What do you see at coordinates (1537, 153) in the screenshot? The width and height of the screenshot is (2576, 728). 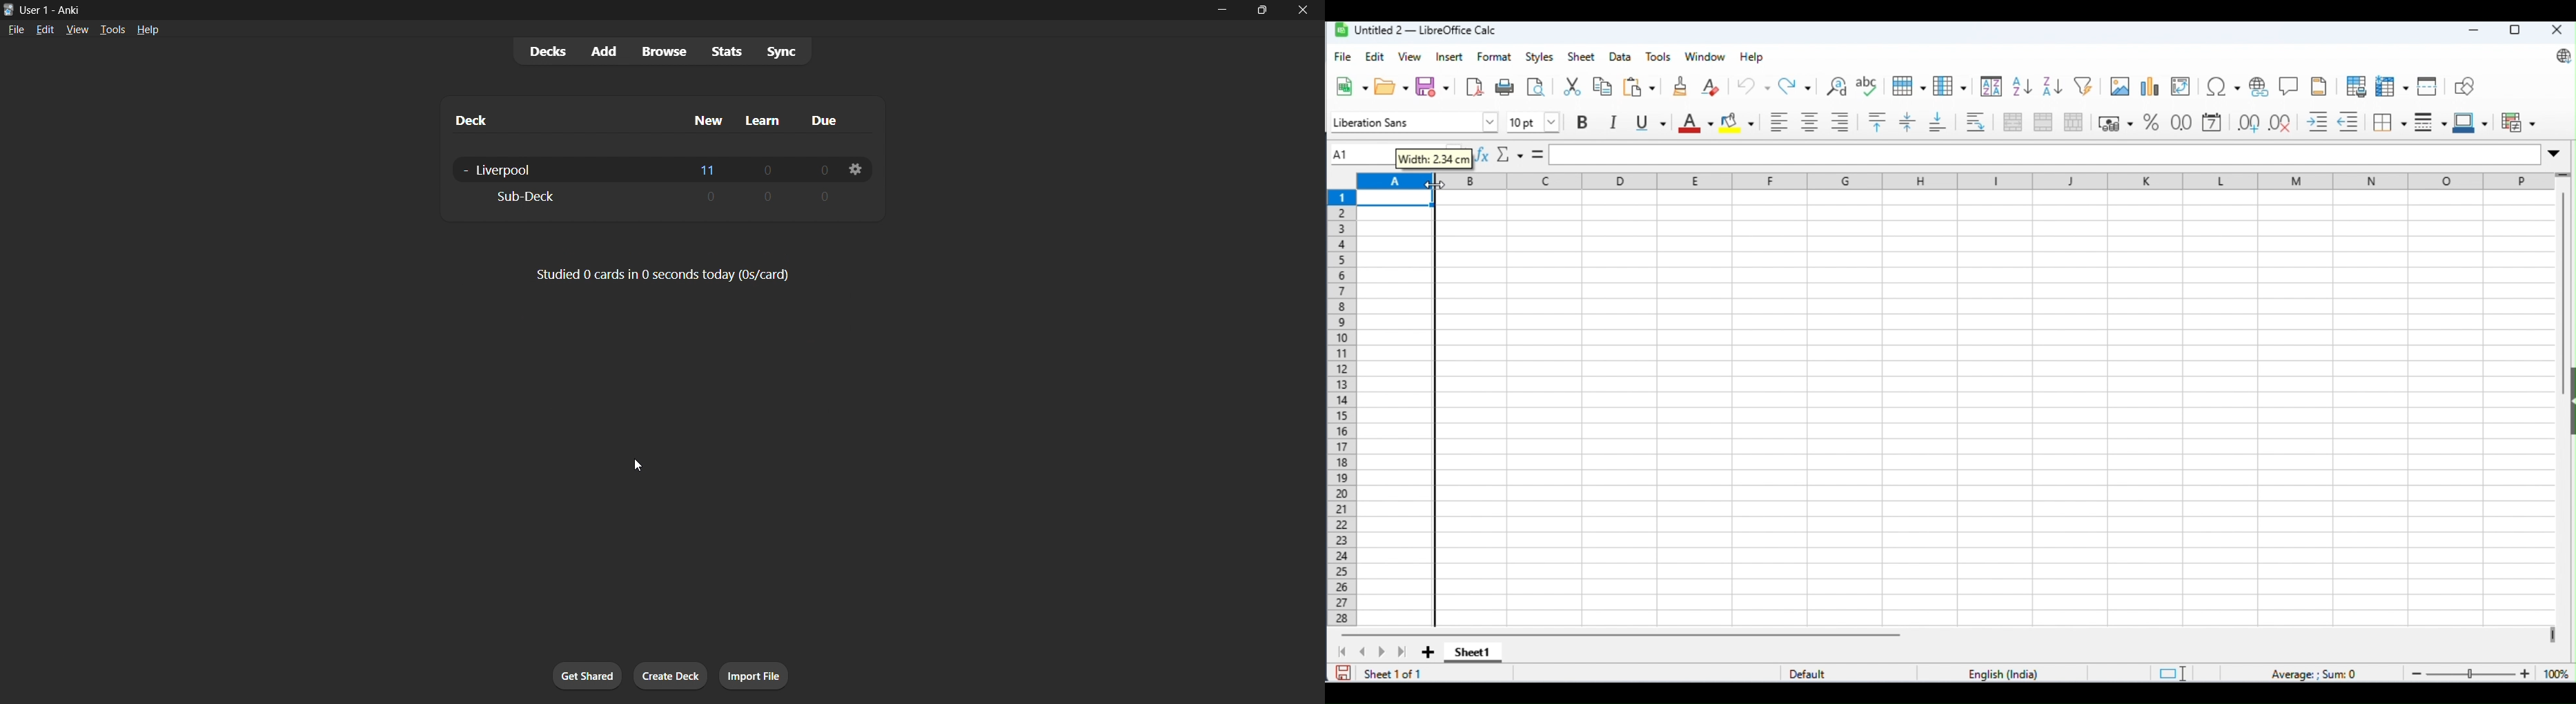 I see `=` at bounding box center [1537, 153].